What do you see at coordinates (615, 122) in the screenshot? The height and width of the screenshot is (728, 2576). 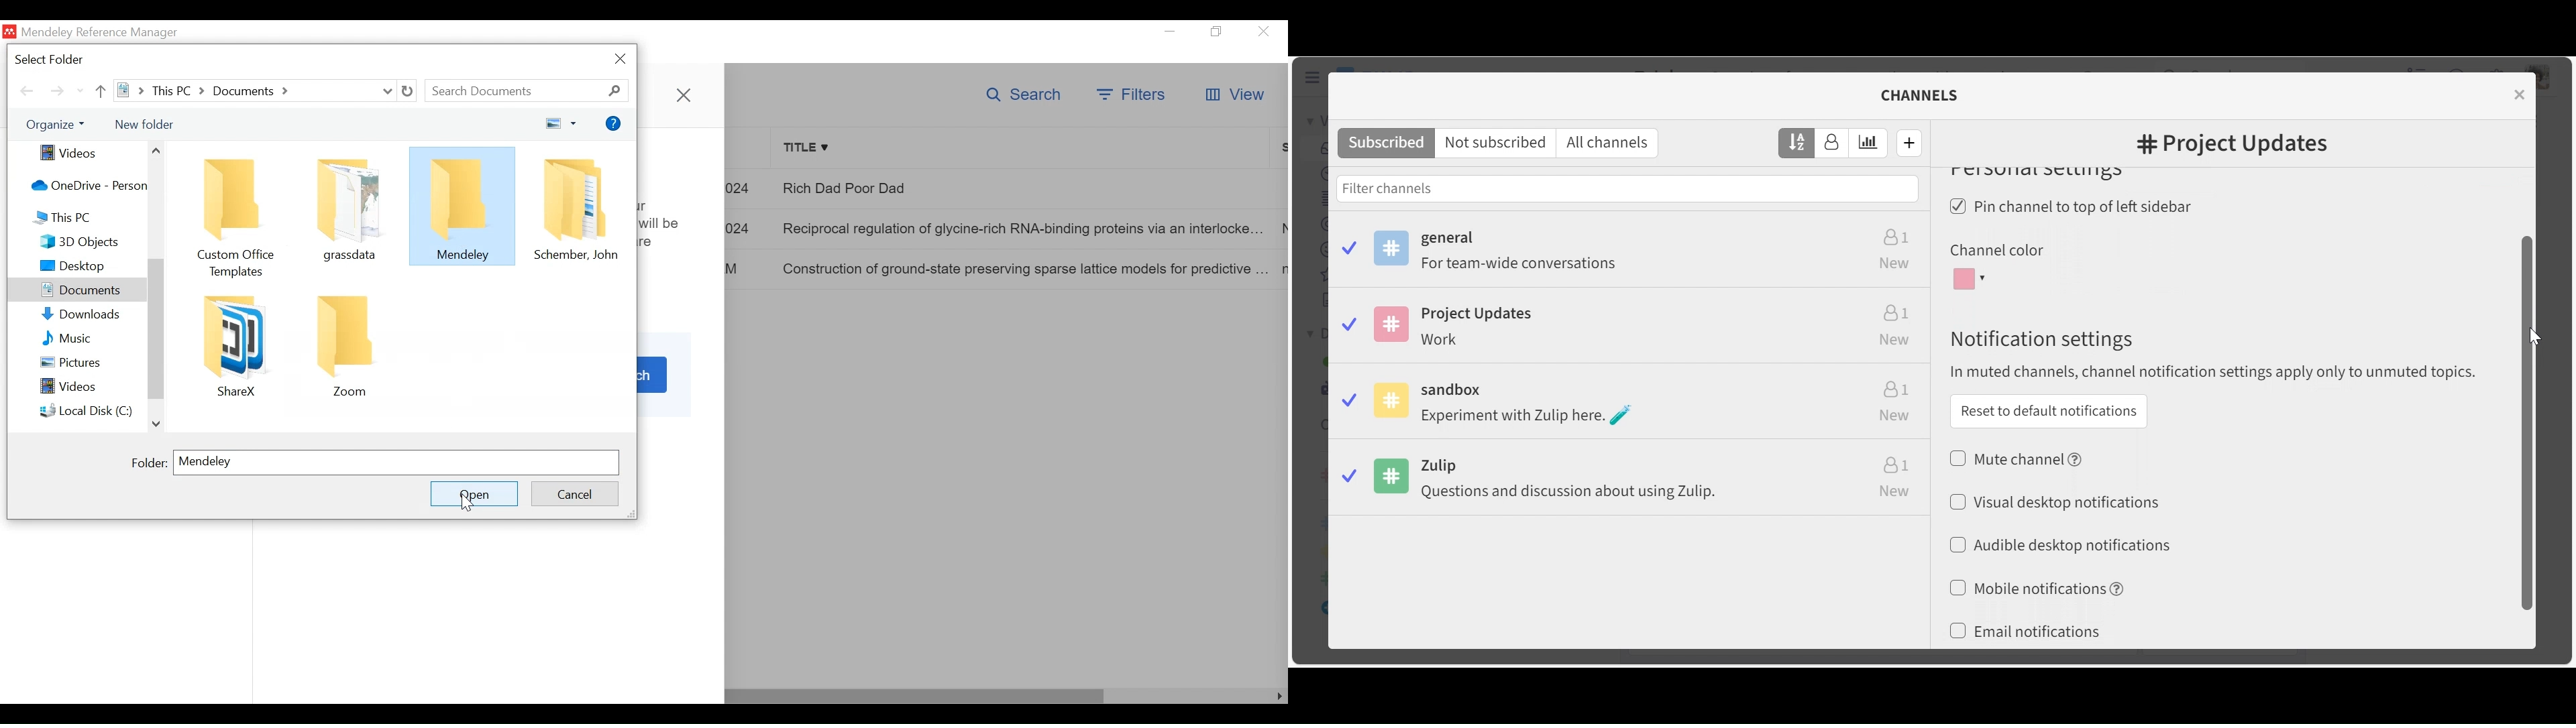 I see `Help` at bounding box center [615, 122].